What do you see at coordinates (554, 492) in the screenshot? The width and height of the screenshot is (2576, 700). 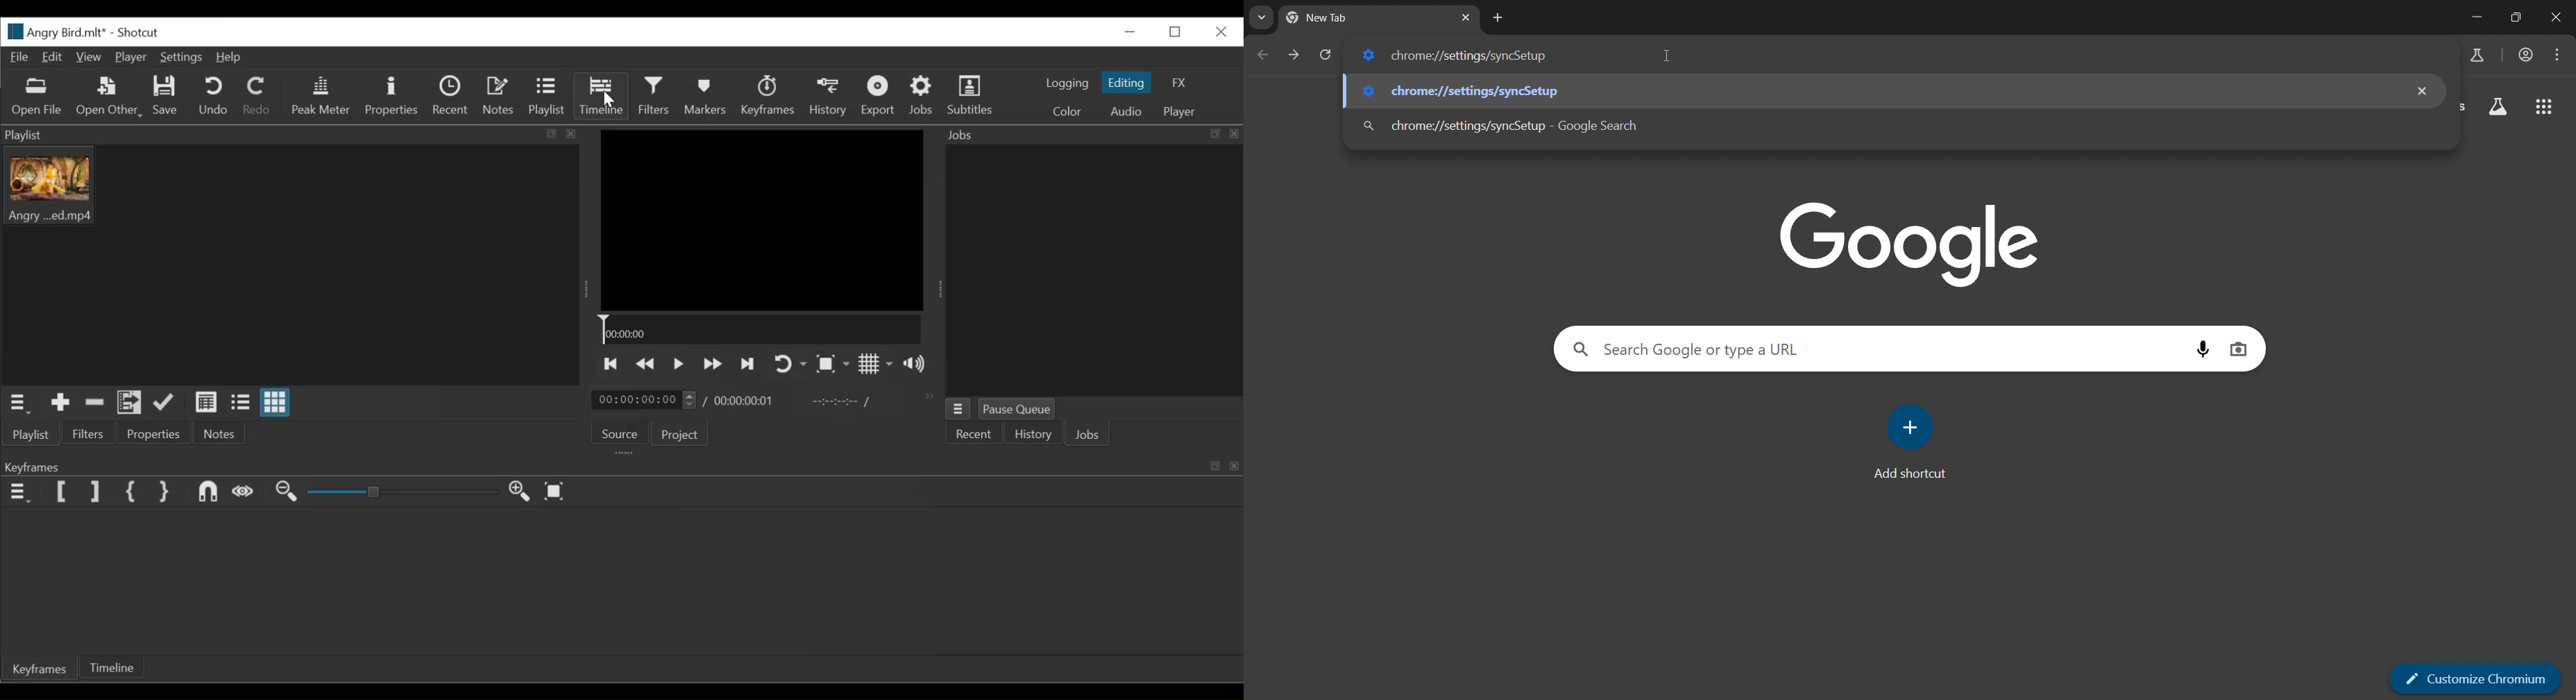 I see `Zoom timeline to fit` at bounding box center [554, 492].